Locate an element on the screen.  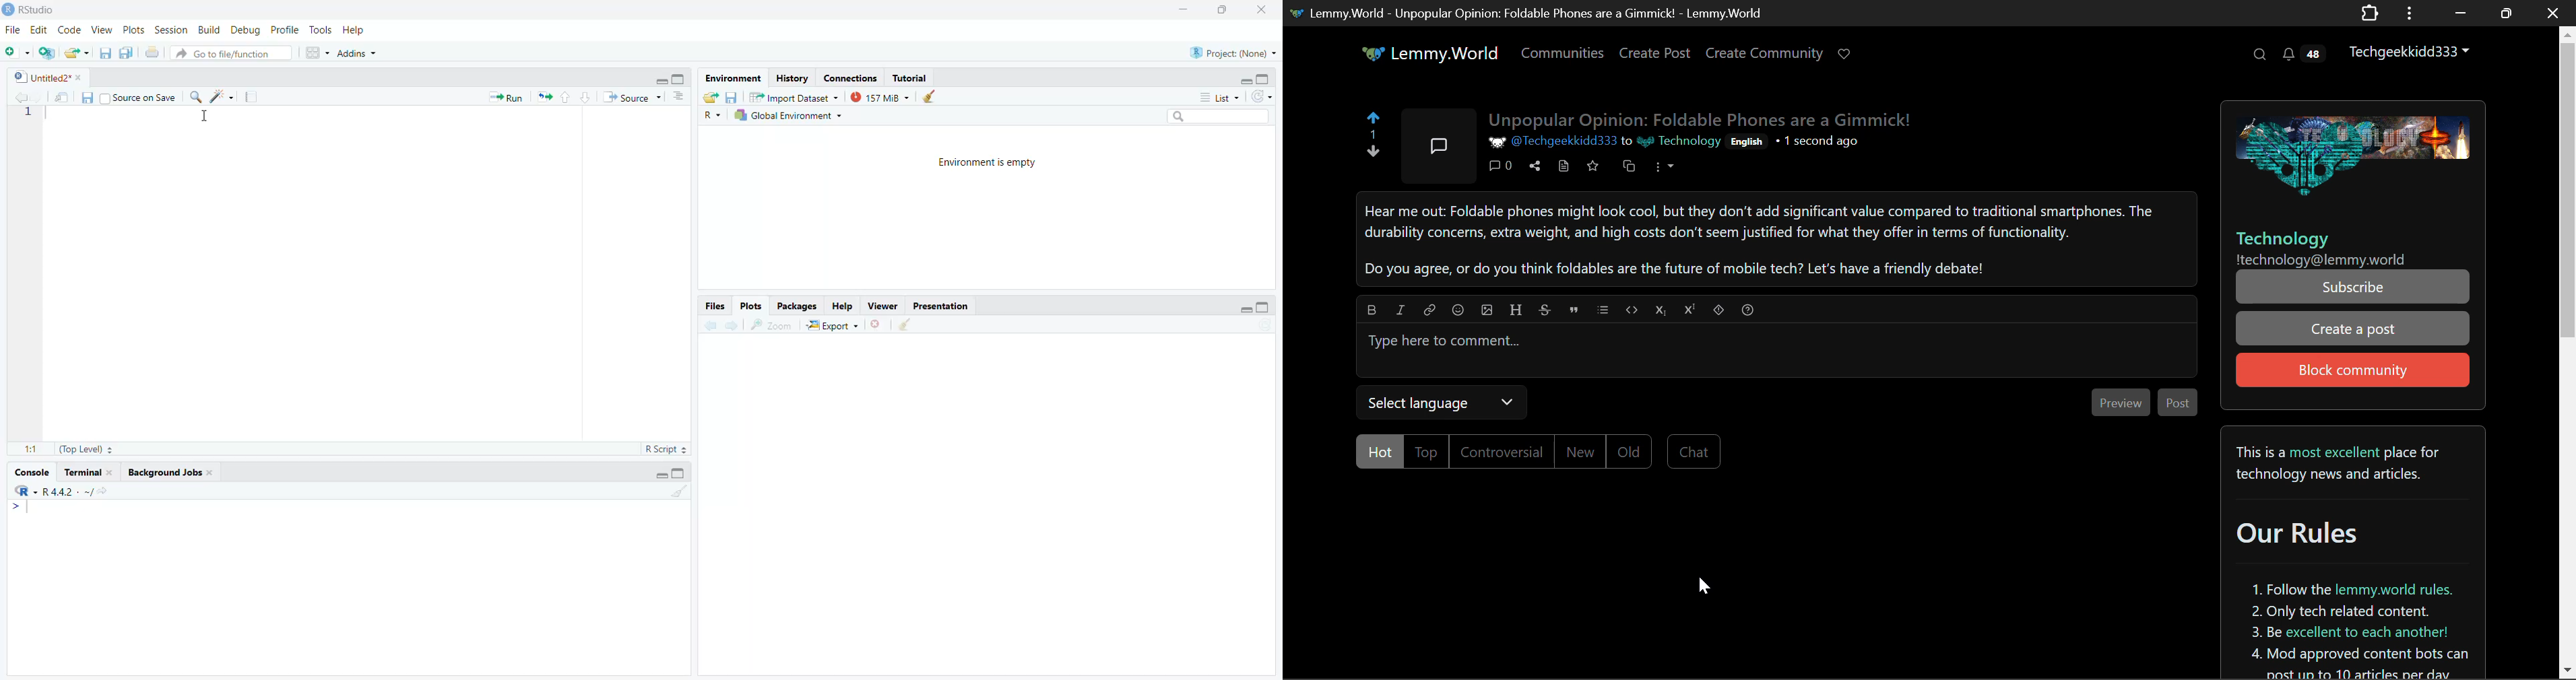
cursor is located at coordinates (205, 116).